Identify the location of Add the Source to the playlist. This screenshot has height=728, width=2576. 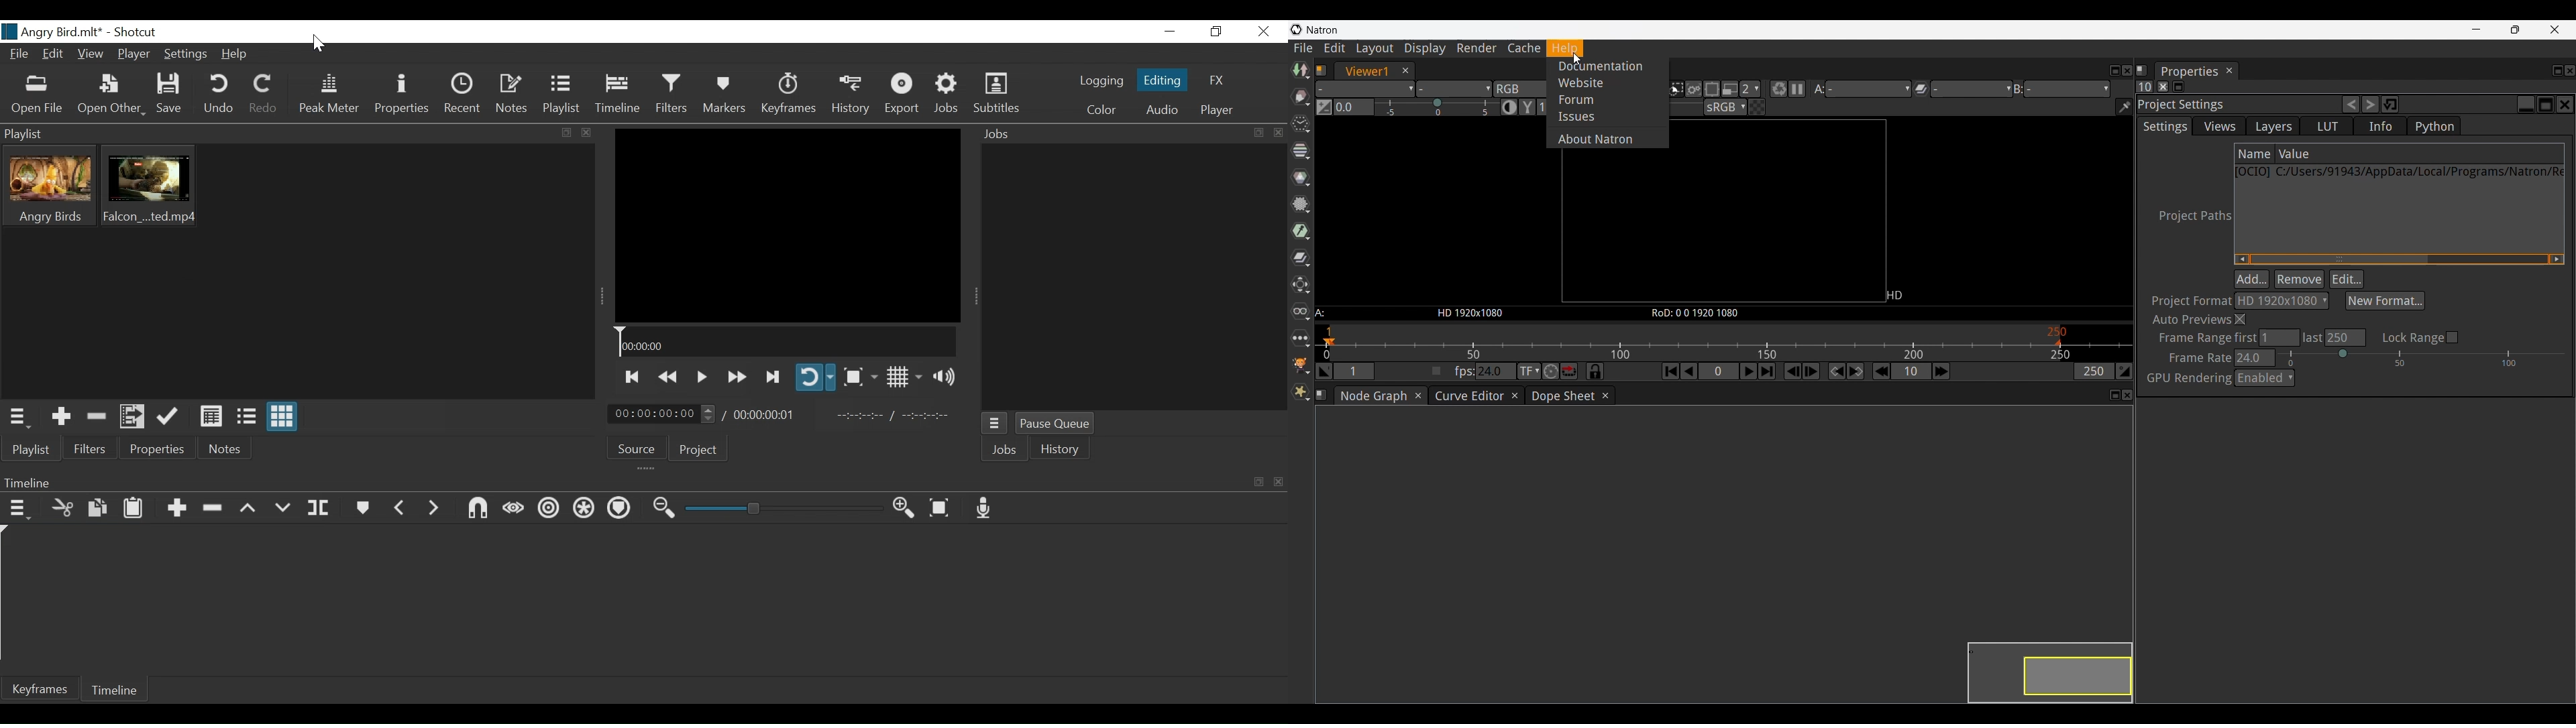
(60, 416).